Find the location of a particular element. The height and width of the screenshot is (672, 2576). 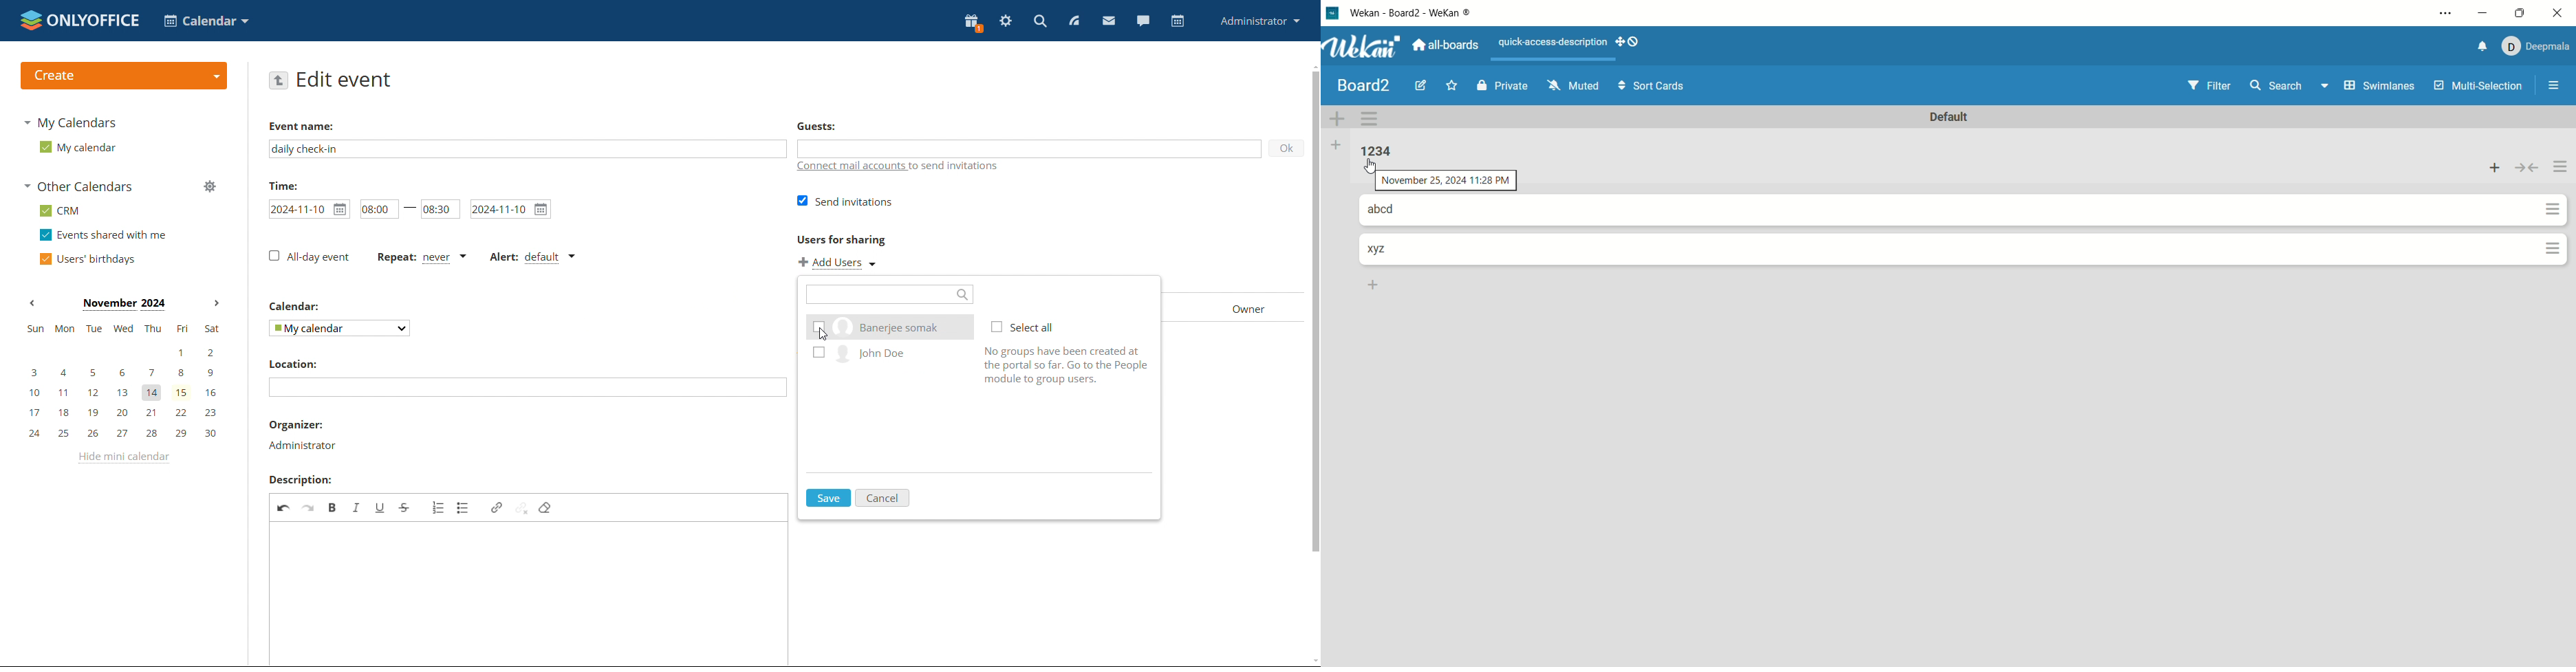

minimize is located at coordinates (2484, 11).